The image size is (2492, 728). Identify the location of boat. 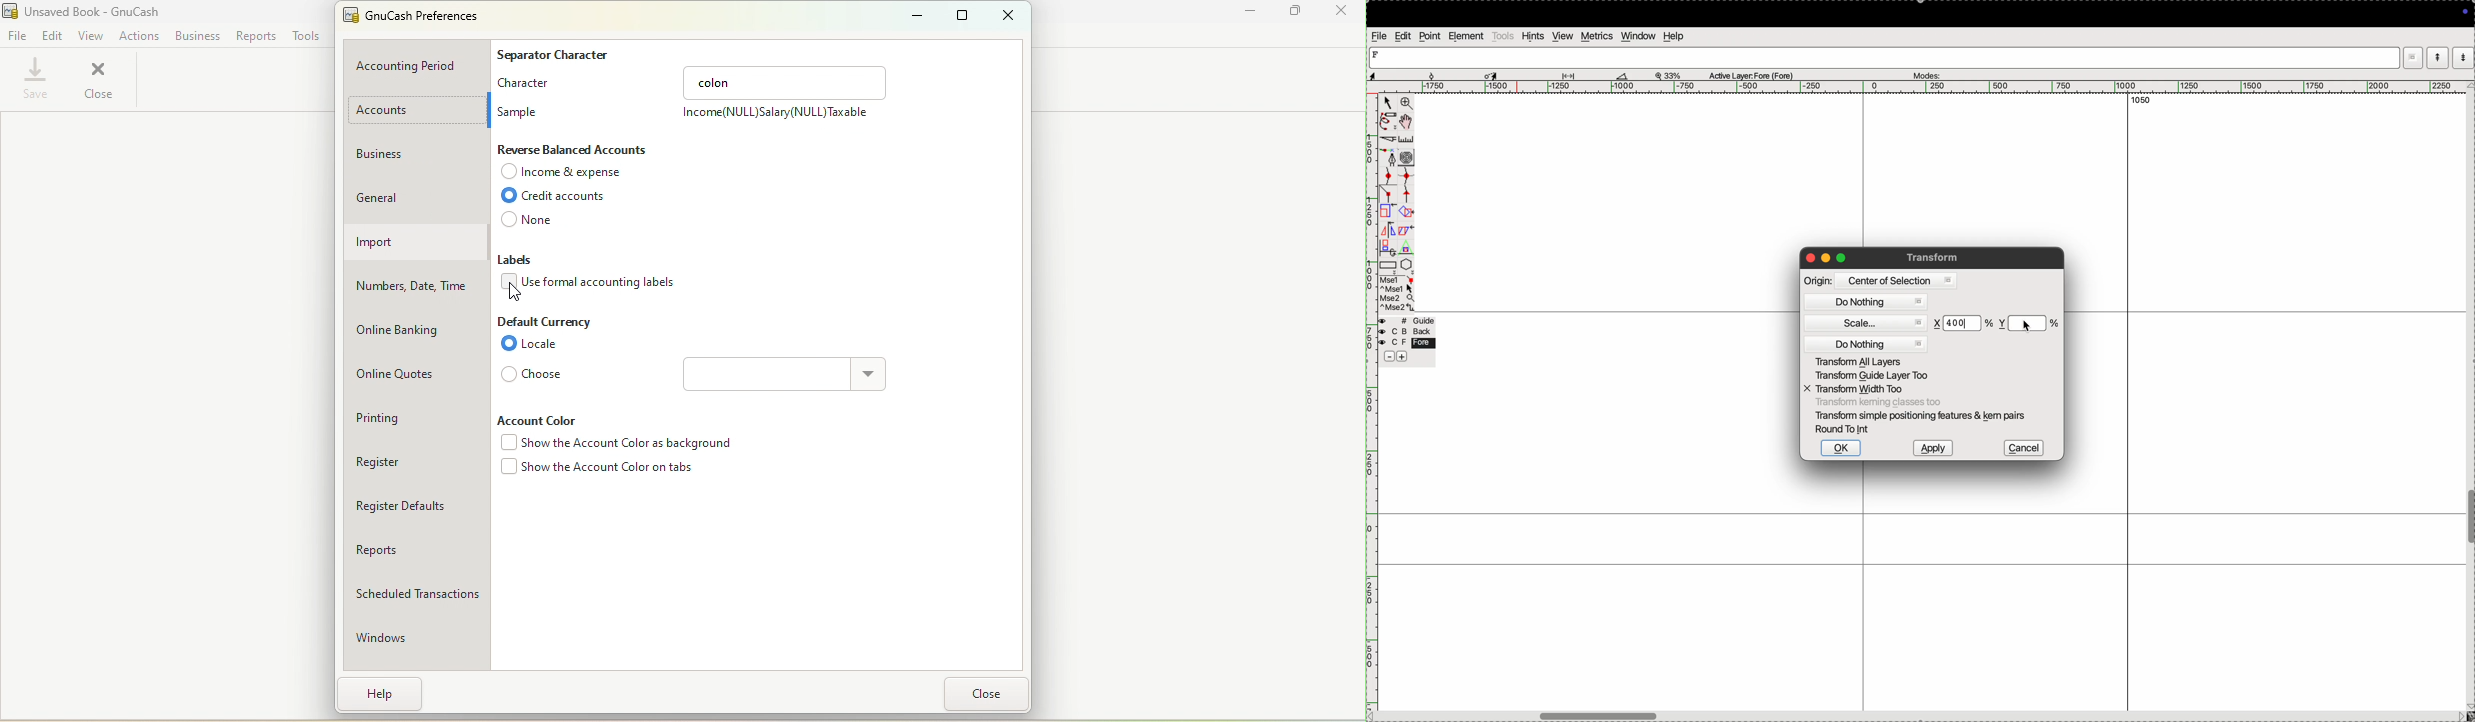
(1626, 75).